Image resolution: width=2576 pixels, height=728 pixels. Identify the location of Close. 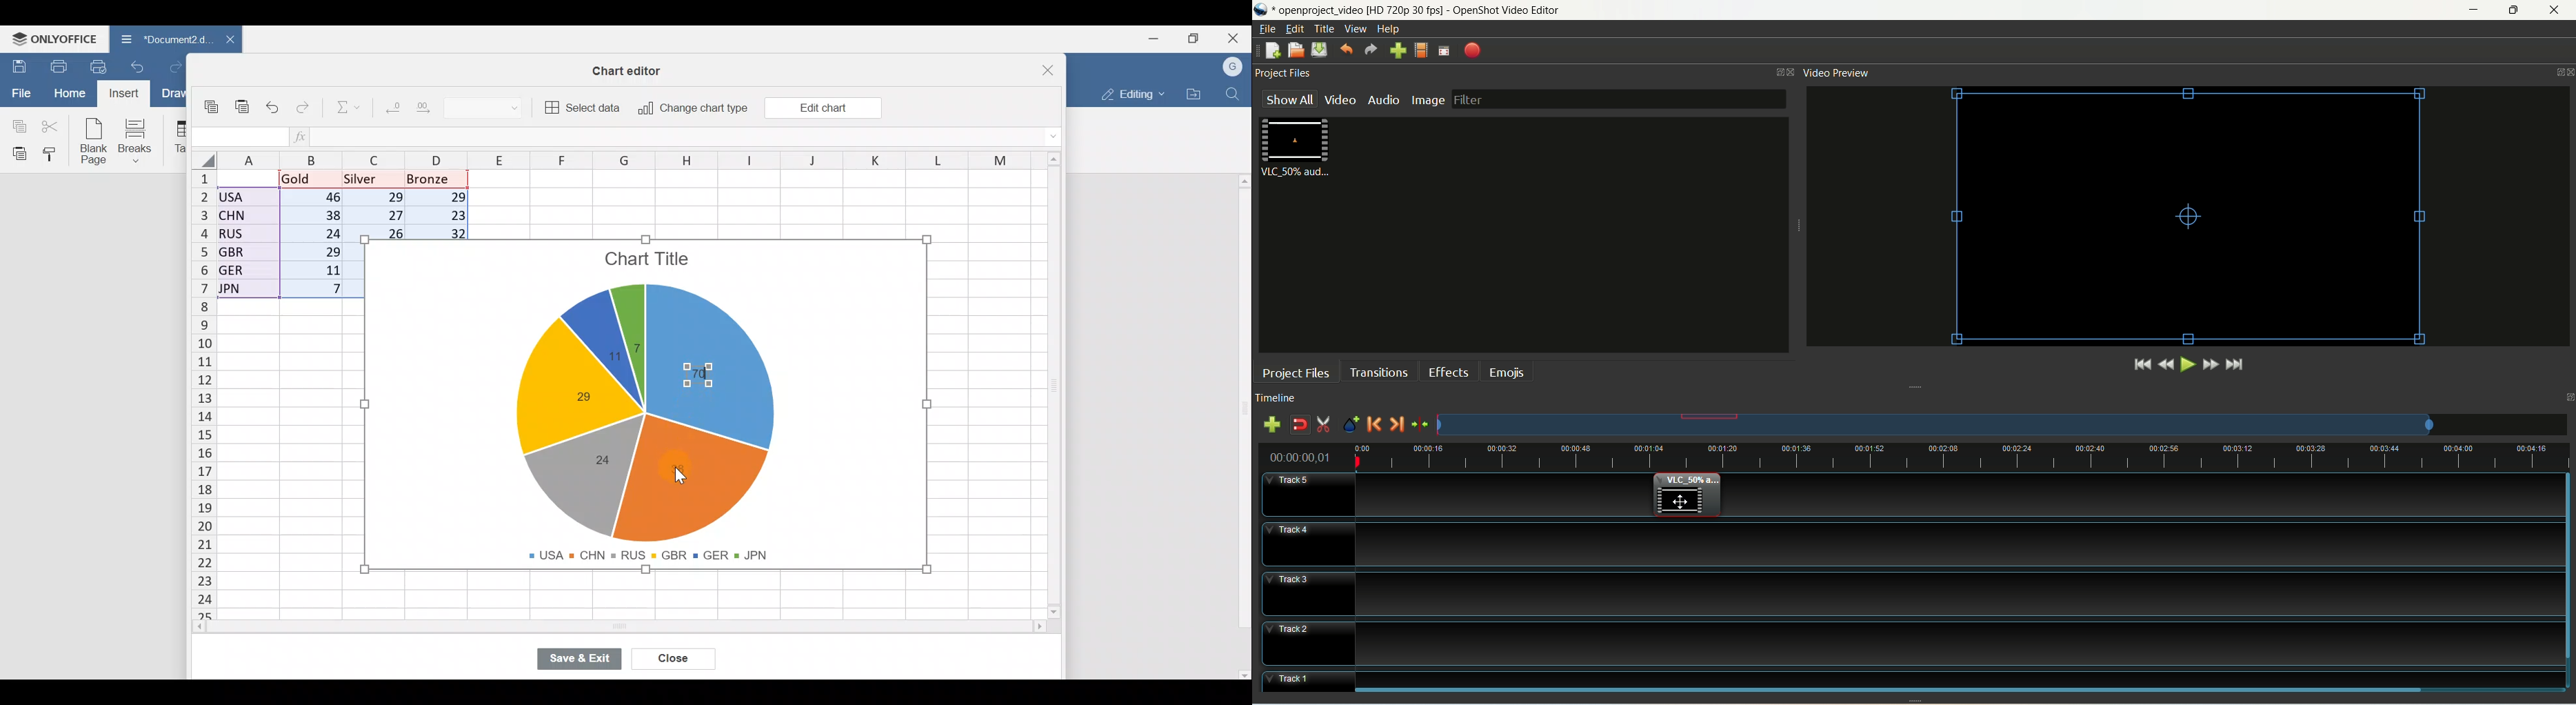
(1054, 69).